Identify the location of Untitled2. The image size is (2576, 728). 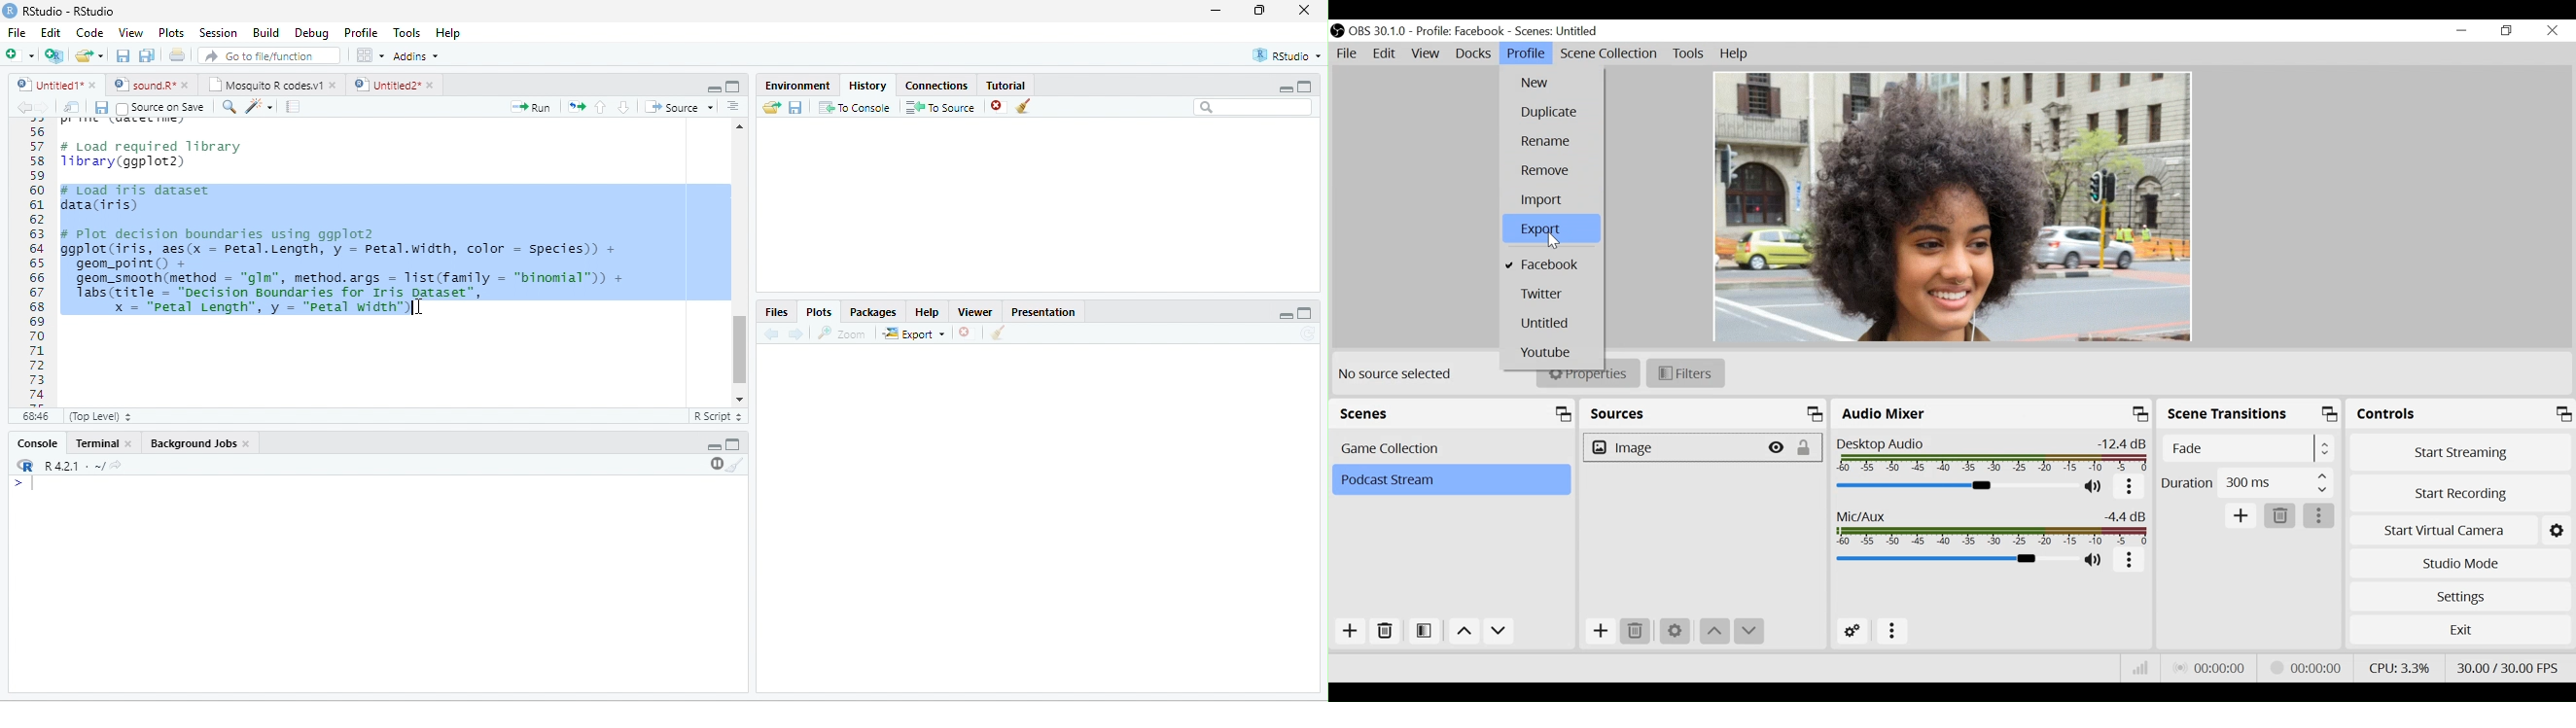
(385, 85).